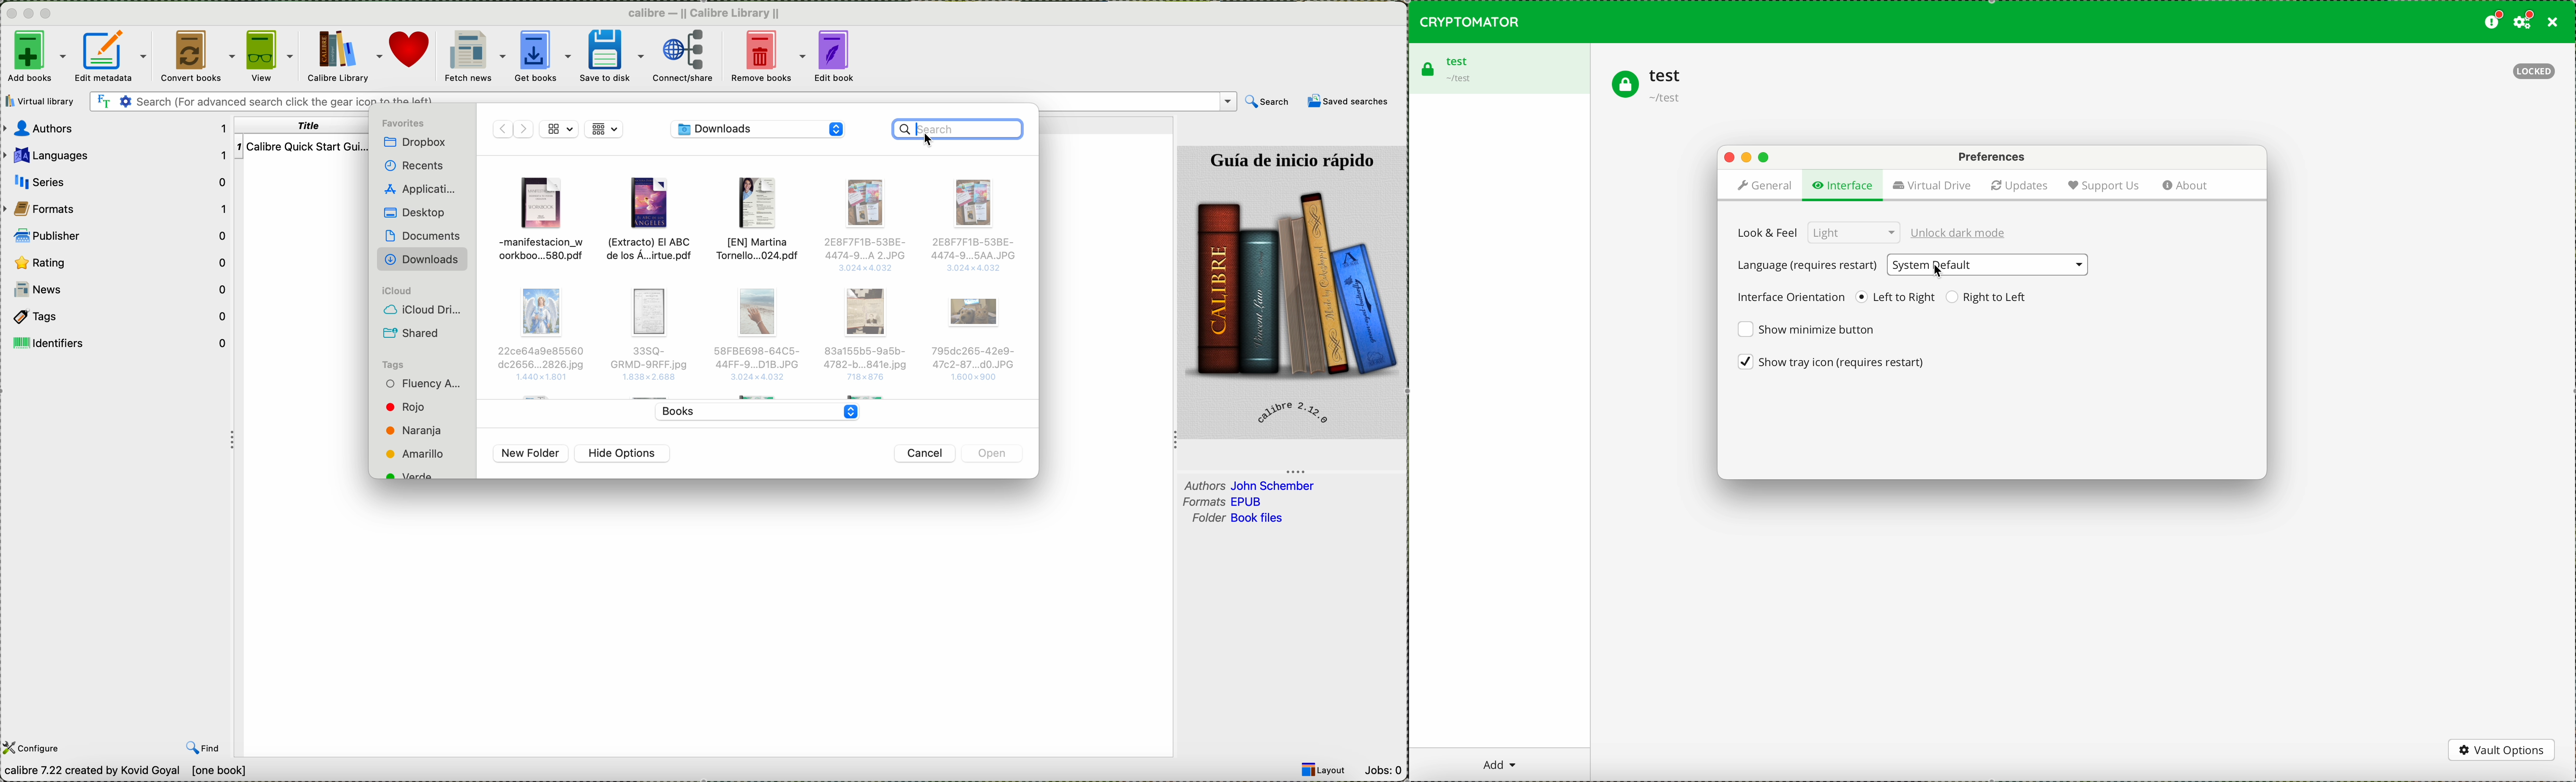  Describe the element at coordinates (1807, 330) in the screenshot. I see `show minimize button` at that location.